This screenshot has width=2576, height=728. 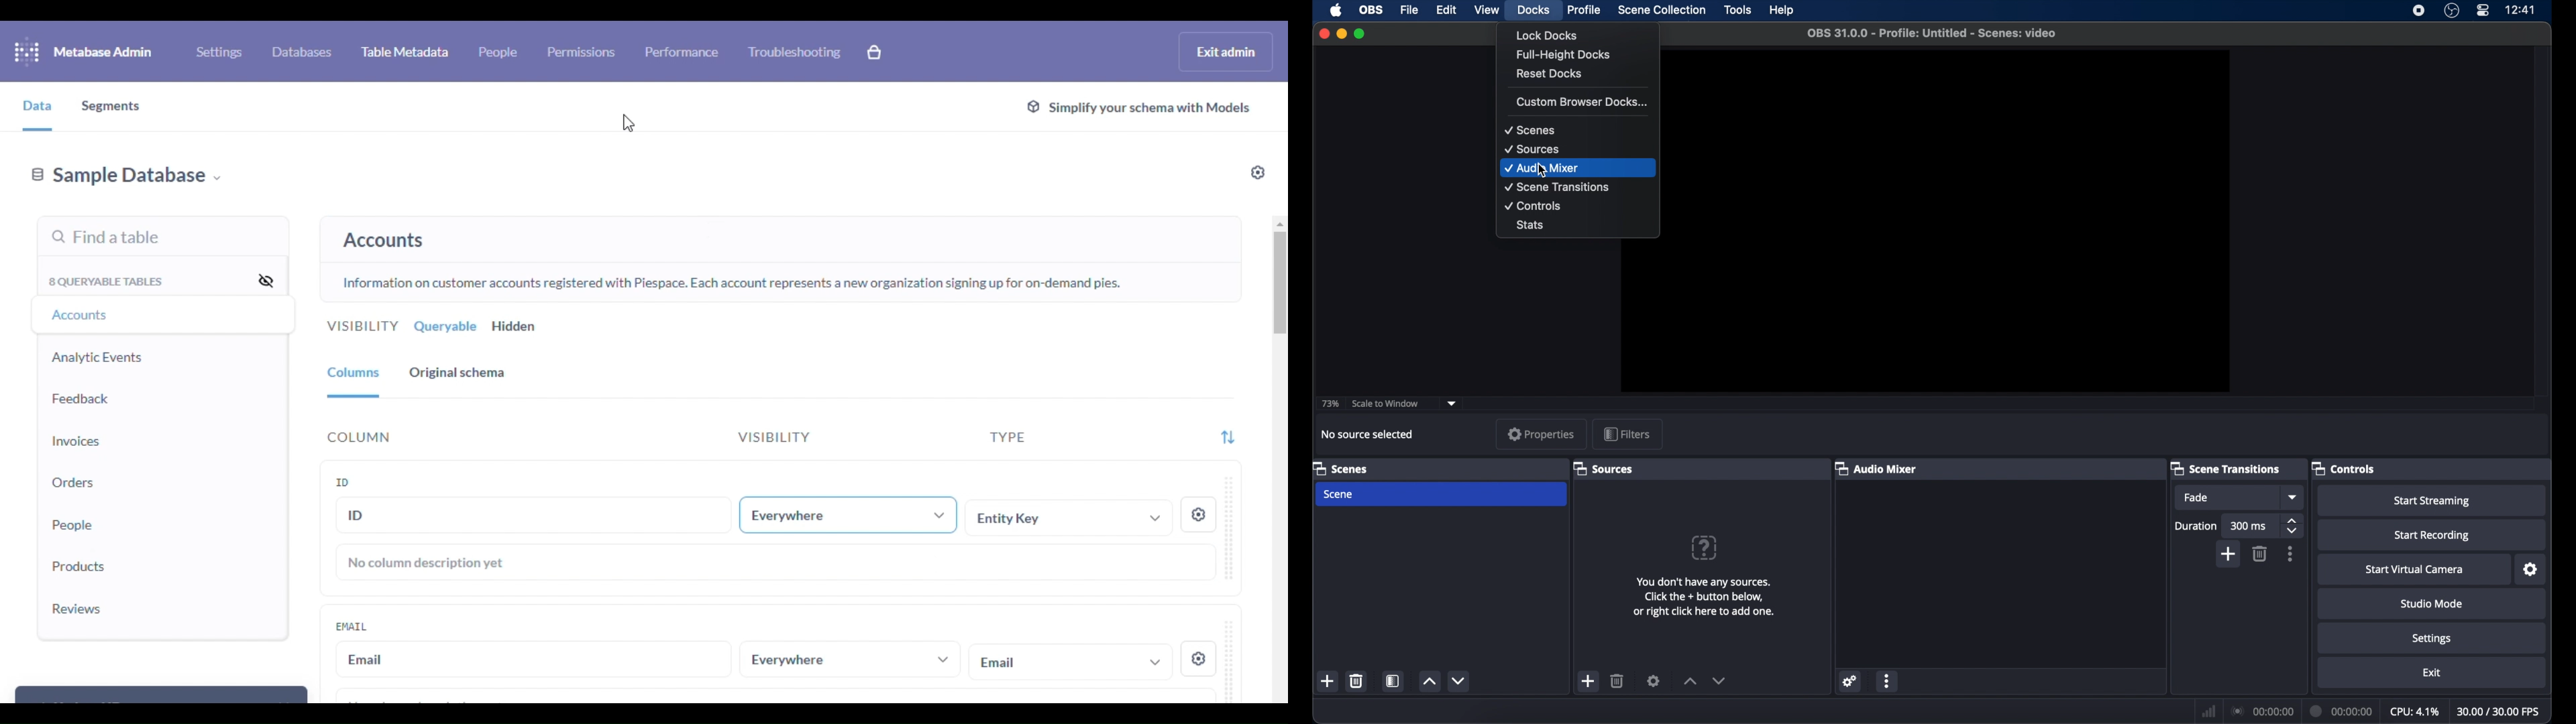 I want to click on delete, so click(x=1617, y=681).